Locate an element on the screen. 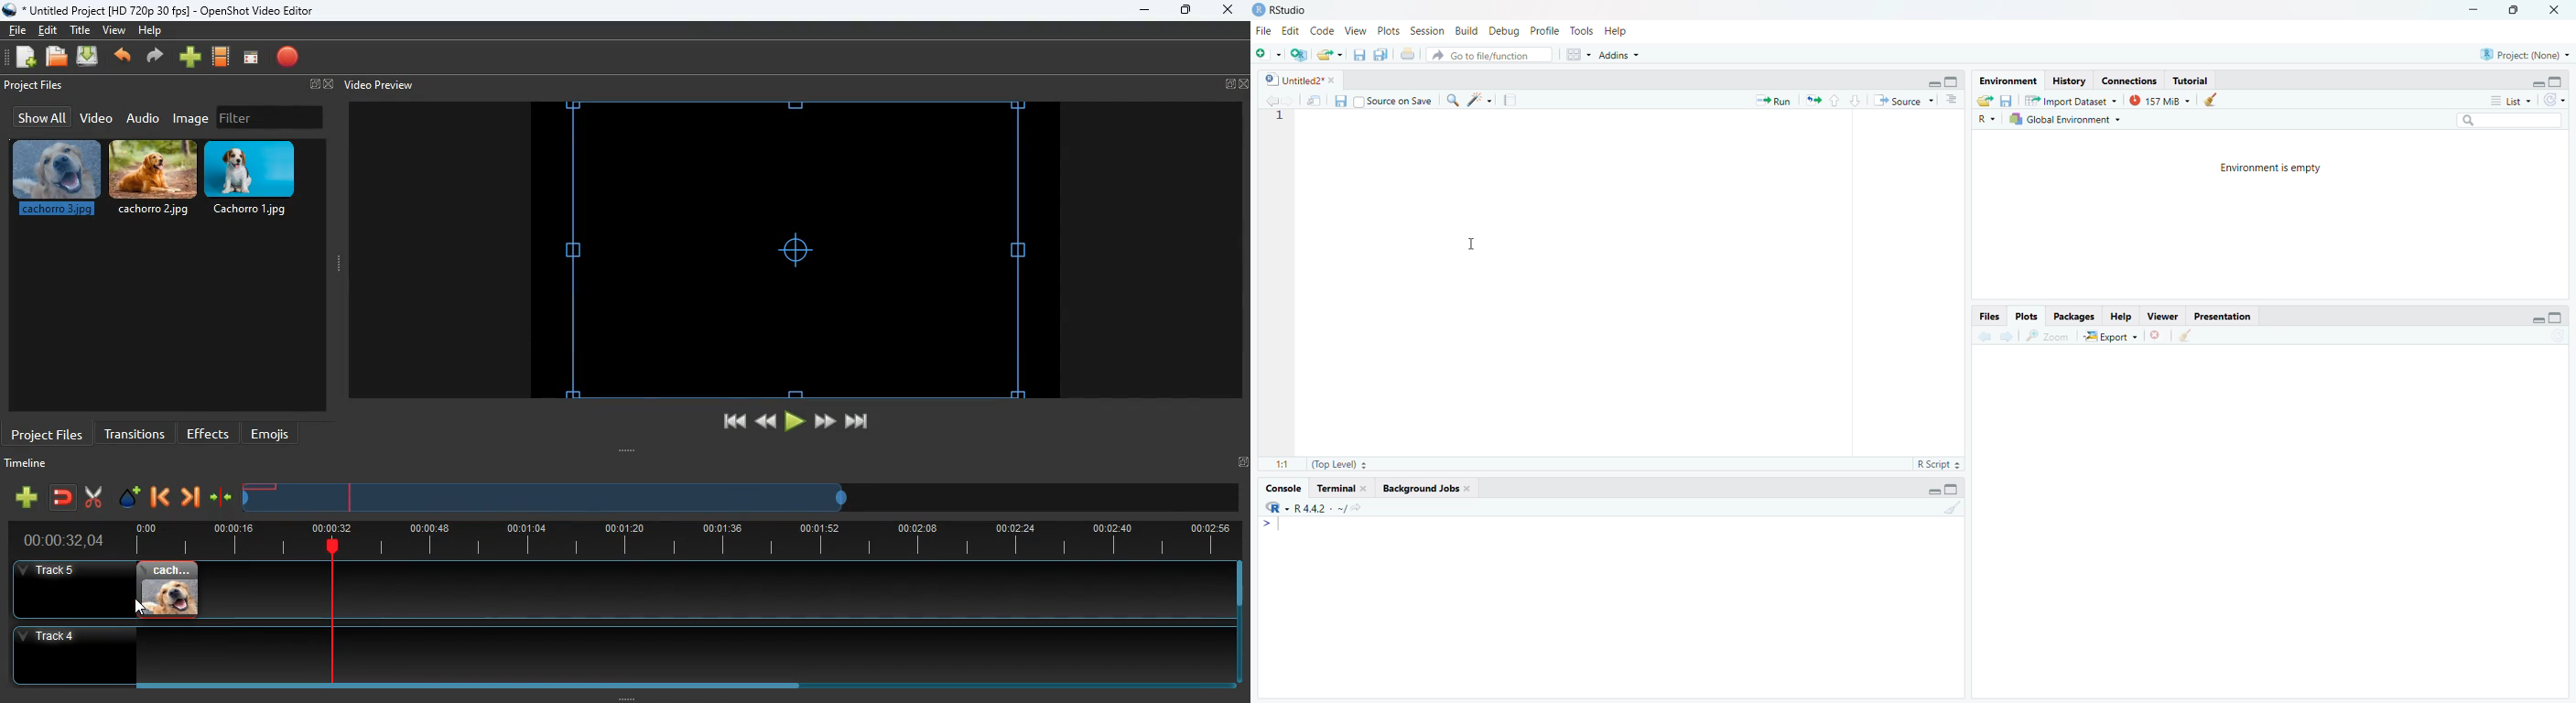  save current document is located at coordinates (1359, 55).